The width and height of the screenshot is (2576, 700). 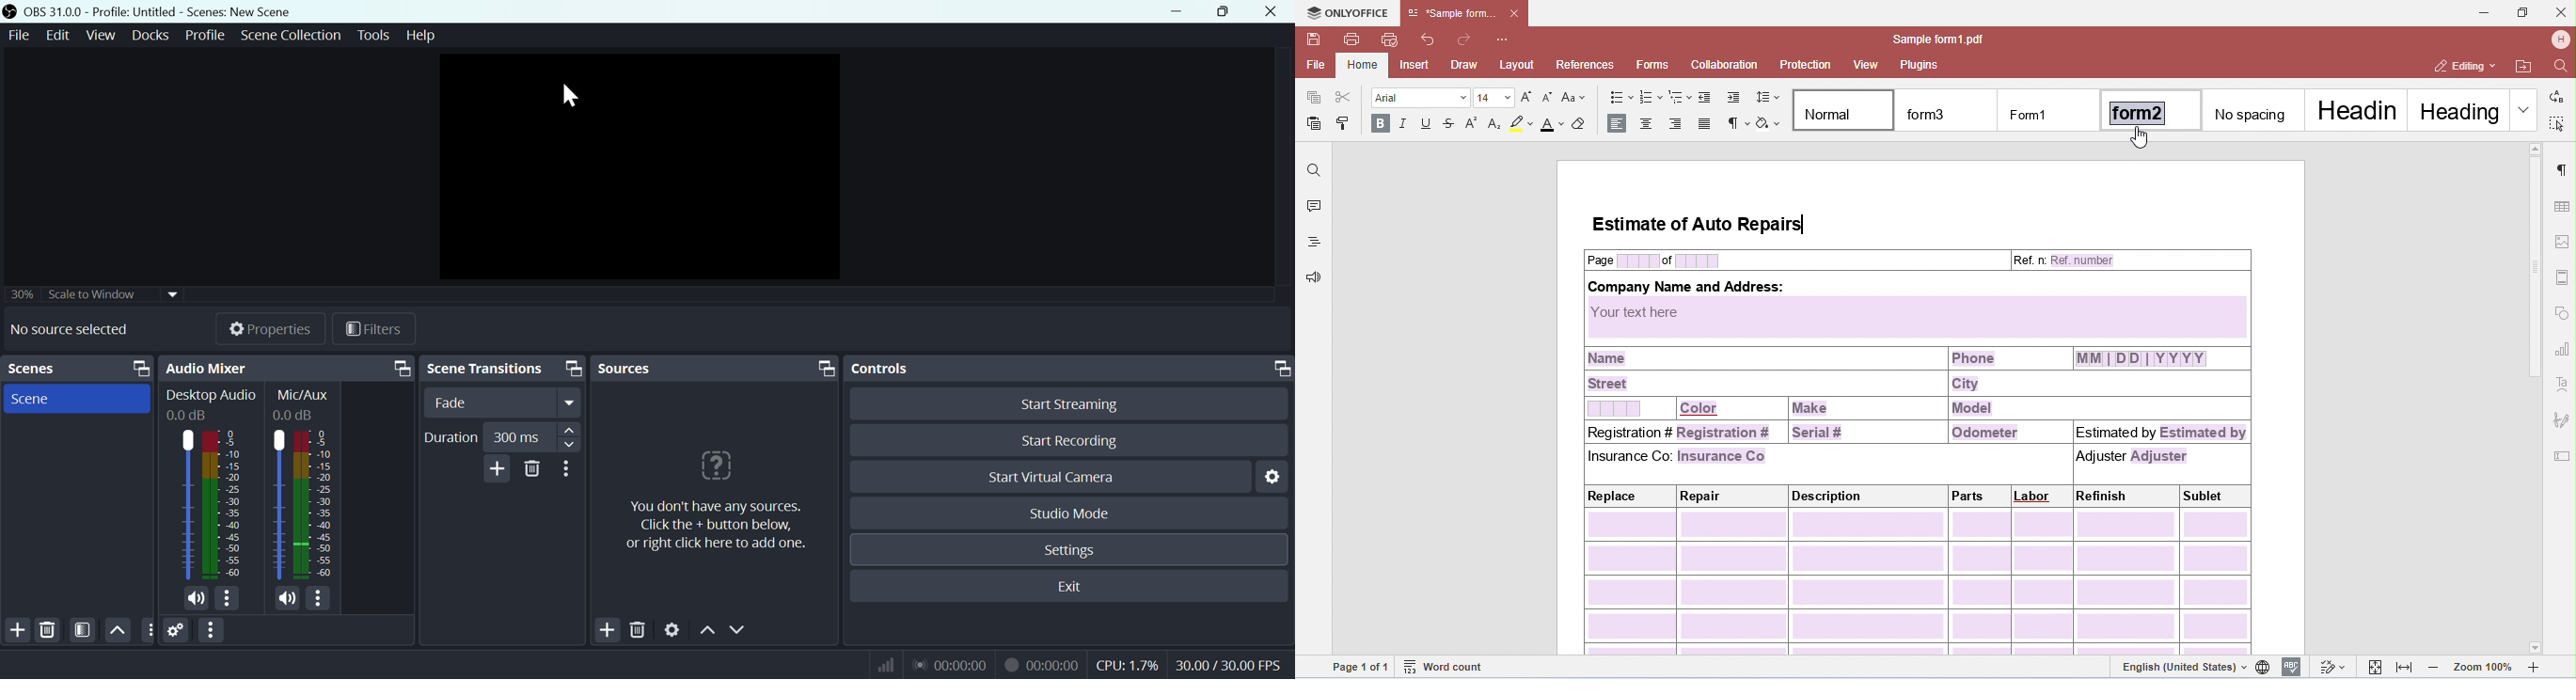 I want to click on Profile, so click(x=202, y=35).